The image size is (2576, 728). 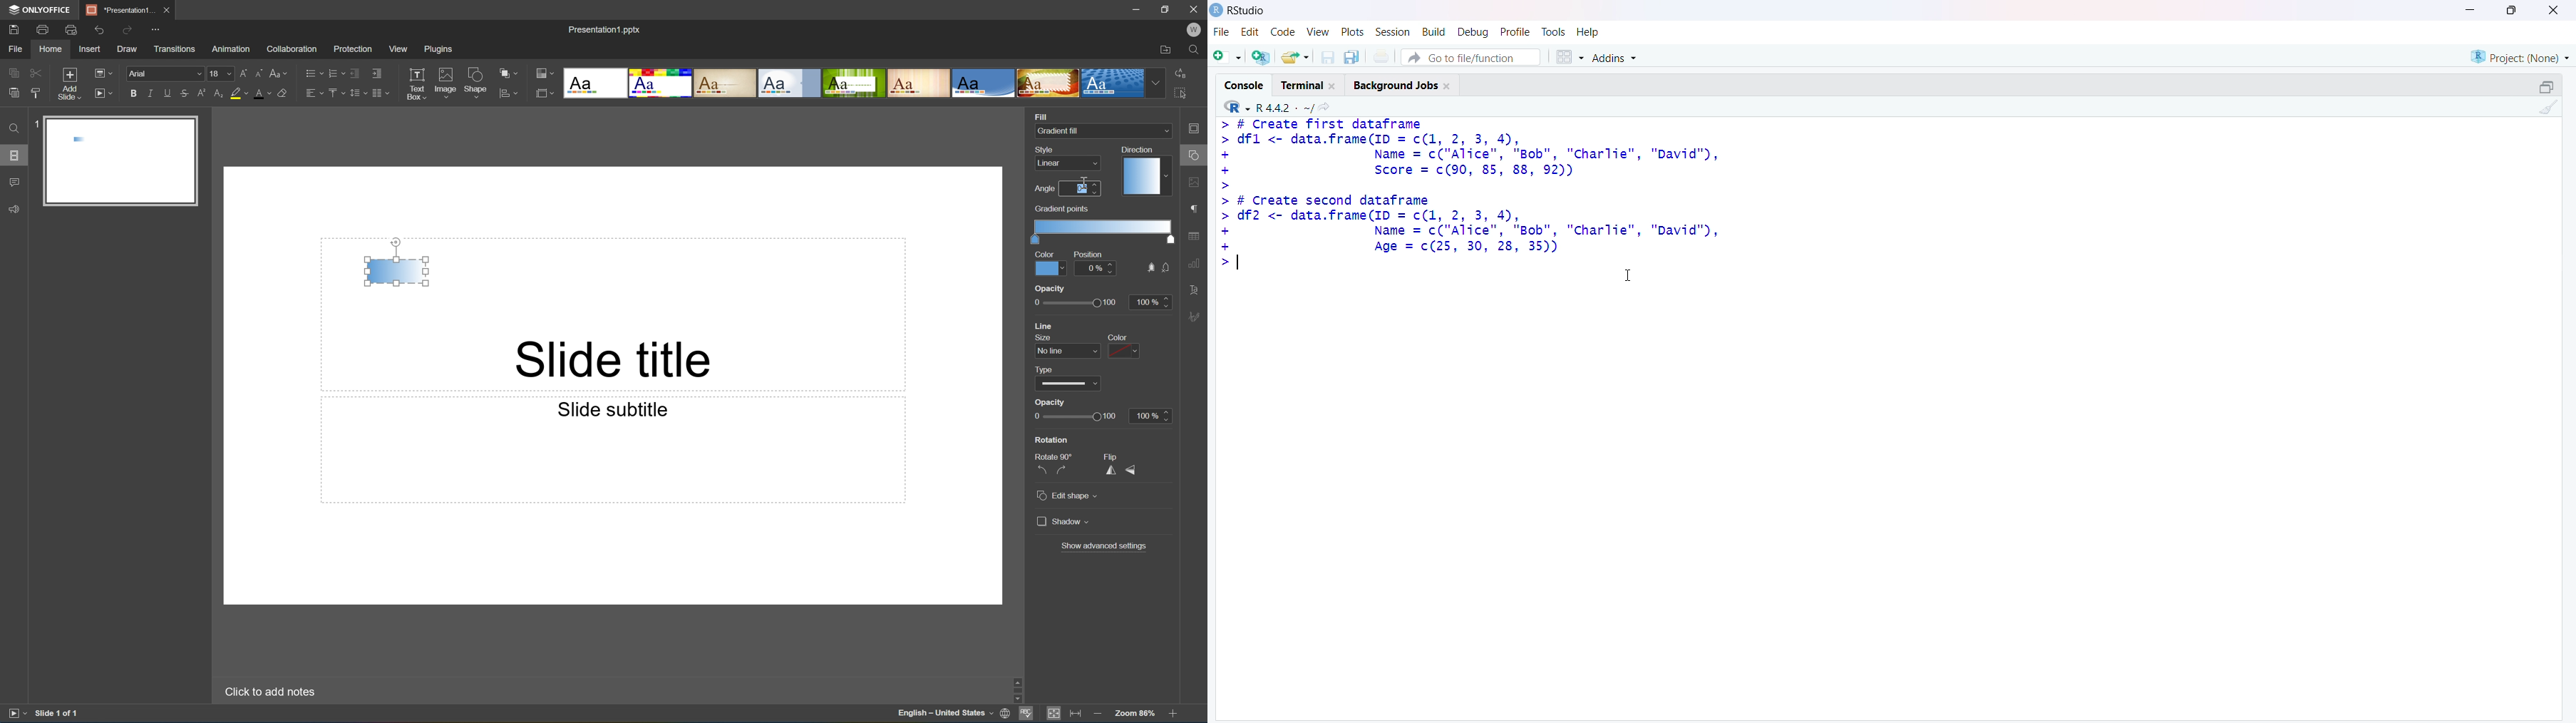 I want to click on add file as, so click(x=1230, y=56).